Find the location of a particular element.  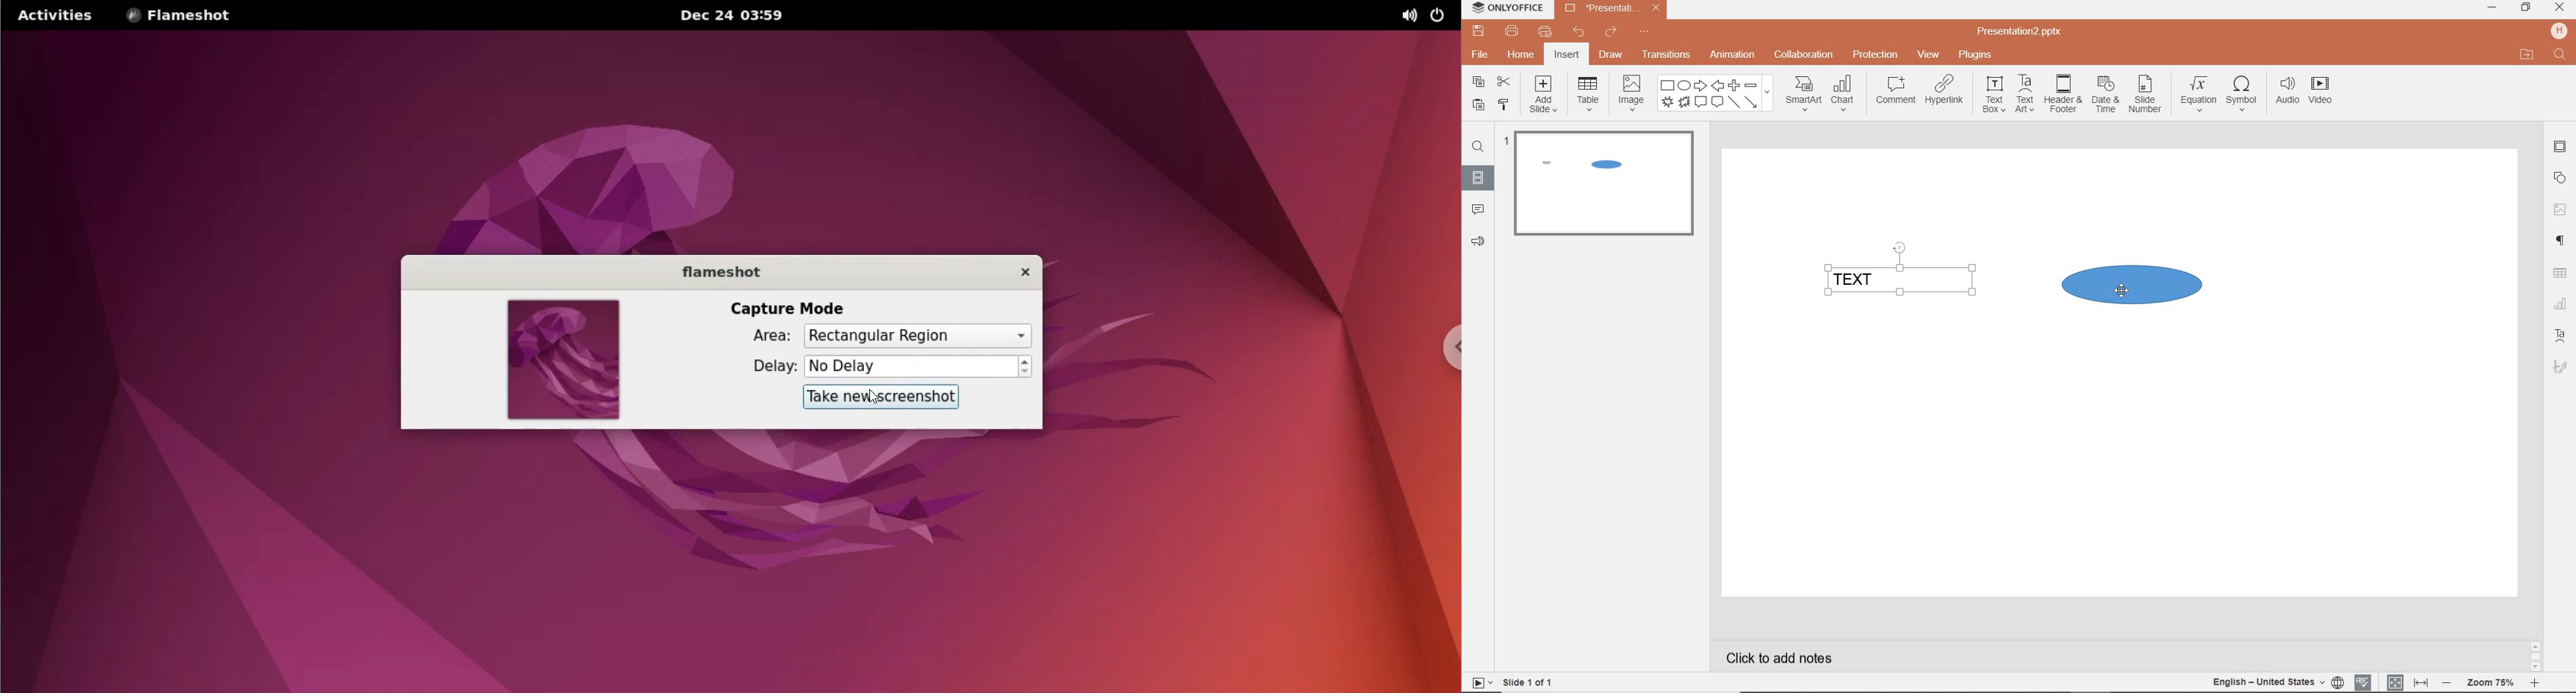

textbox is located at coordinates (1992, 95).